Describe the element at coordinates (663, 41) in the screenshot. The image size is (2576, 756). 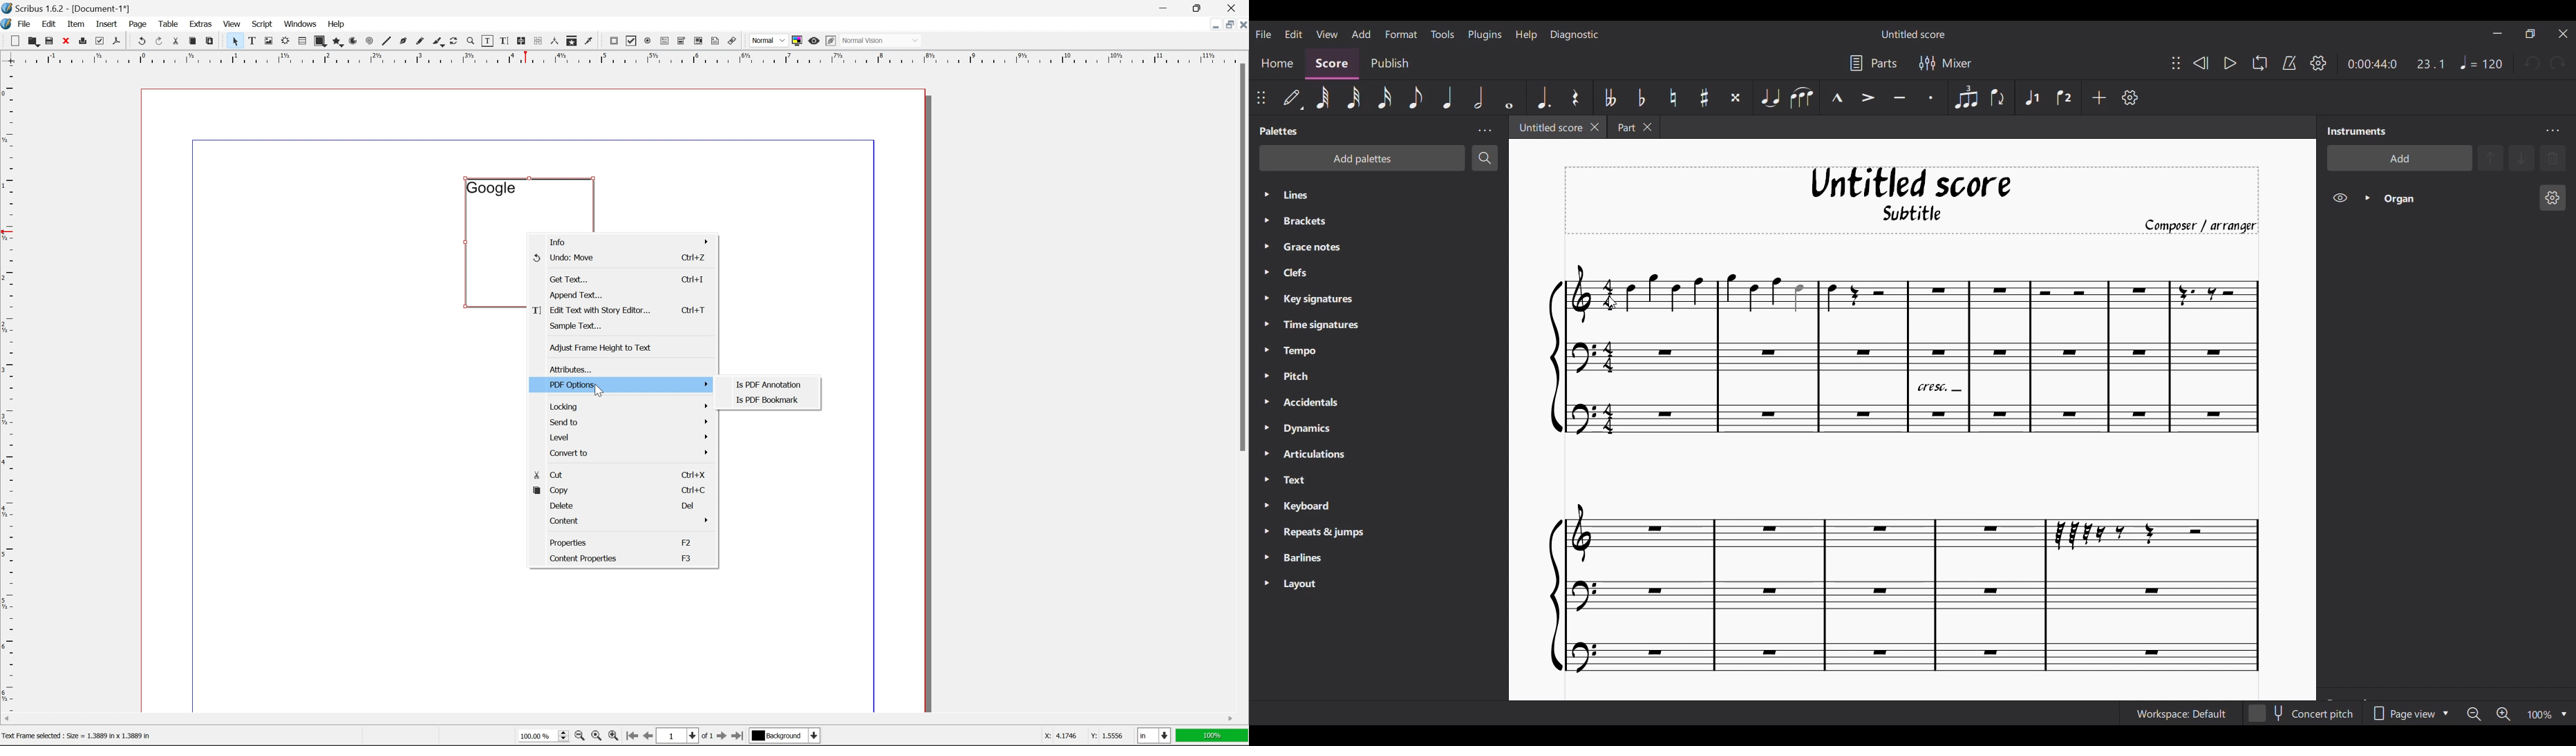
I see `pdf text field` at that location.